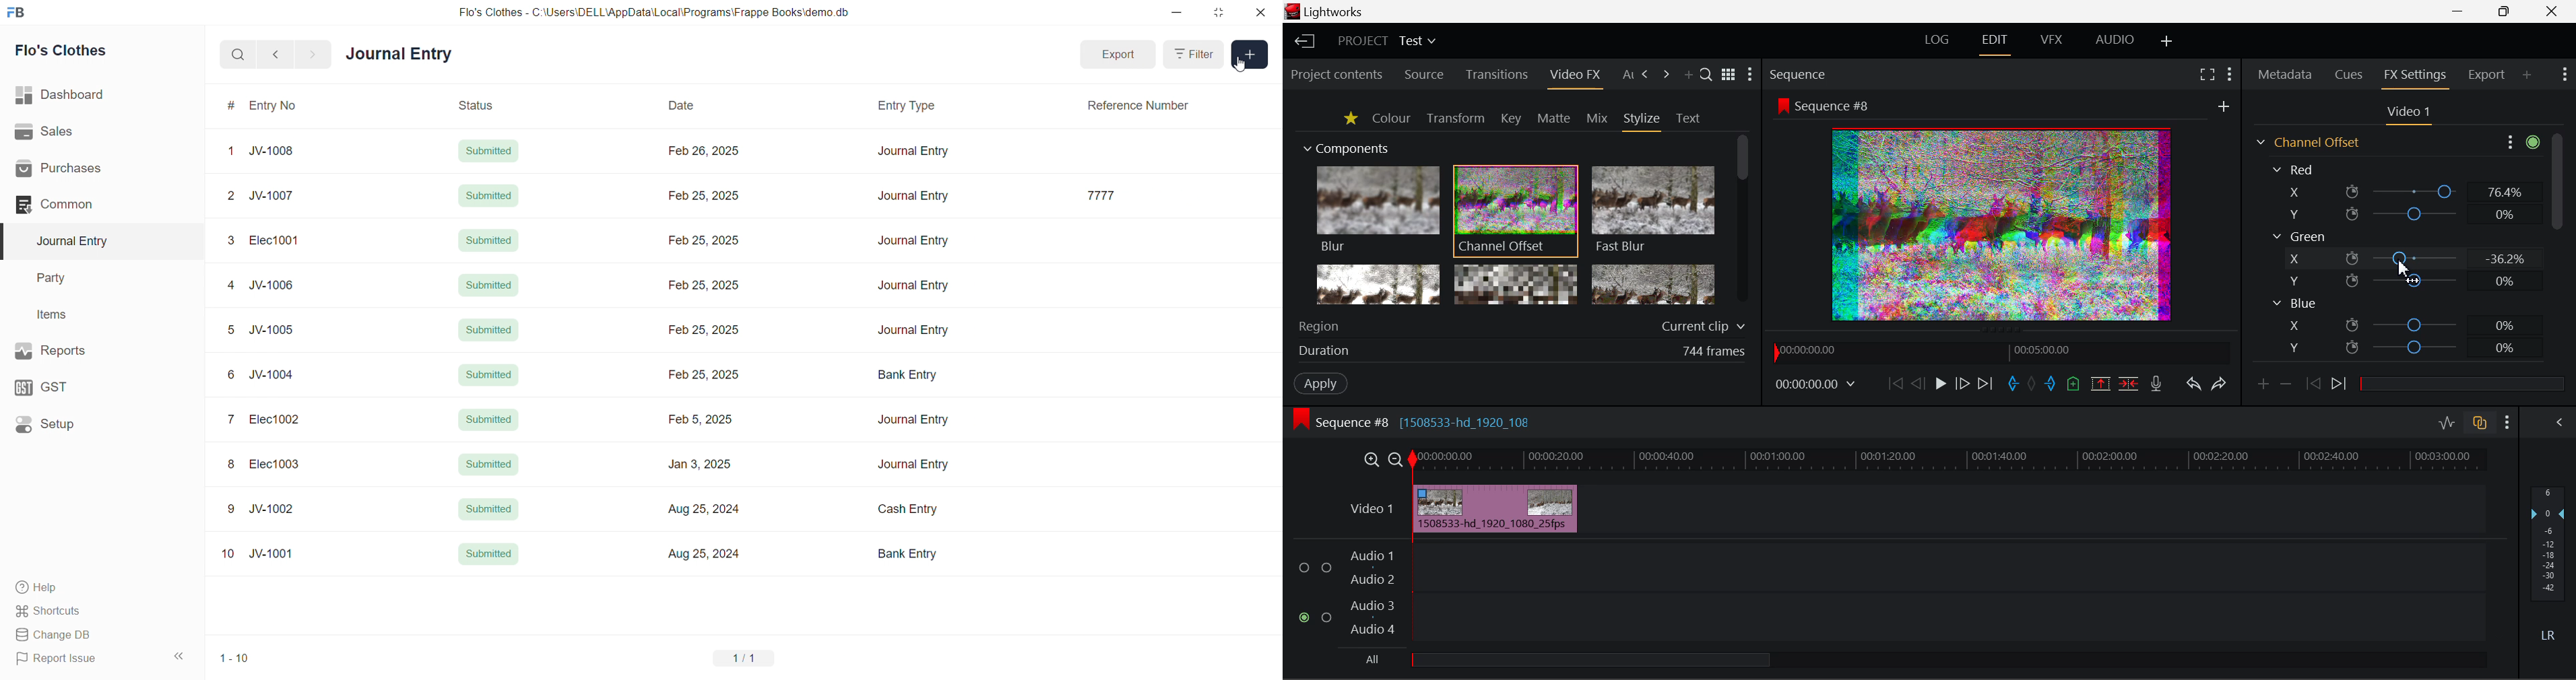  I want to click on 7, so click(232, 419).